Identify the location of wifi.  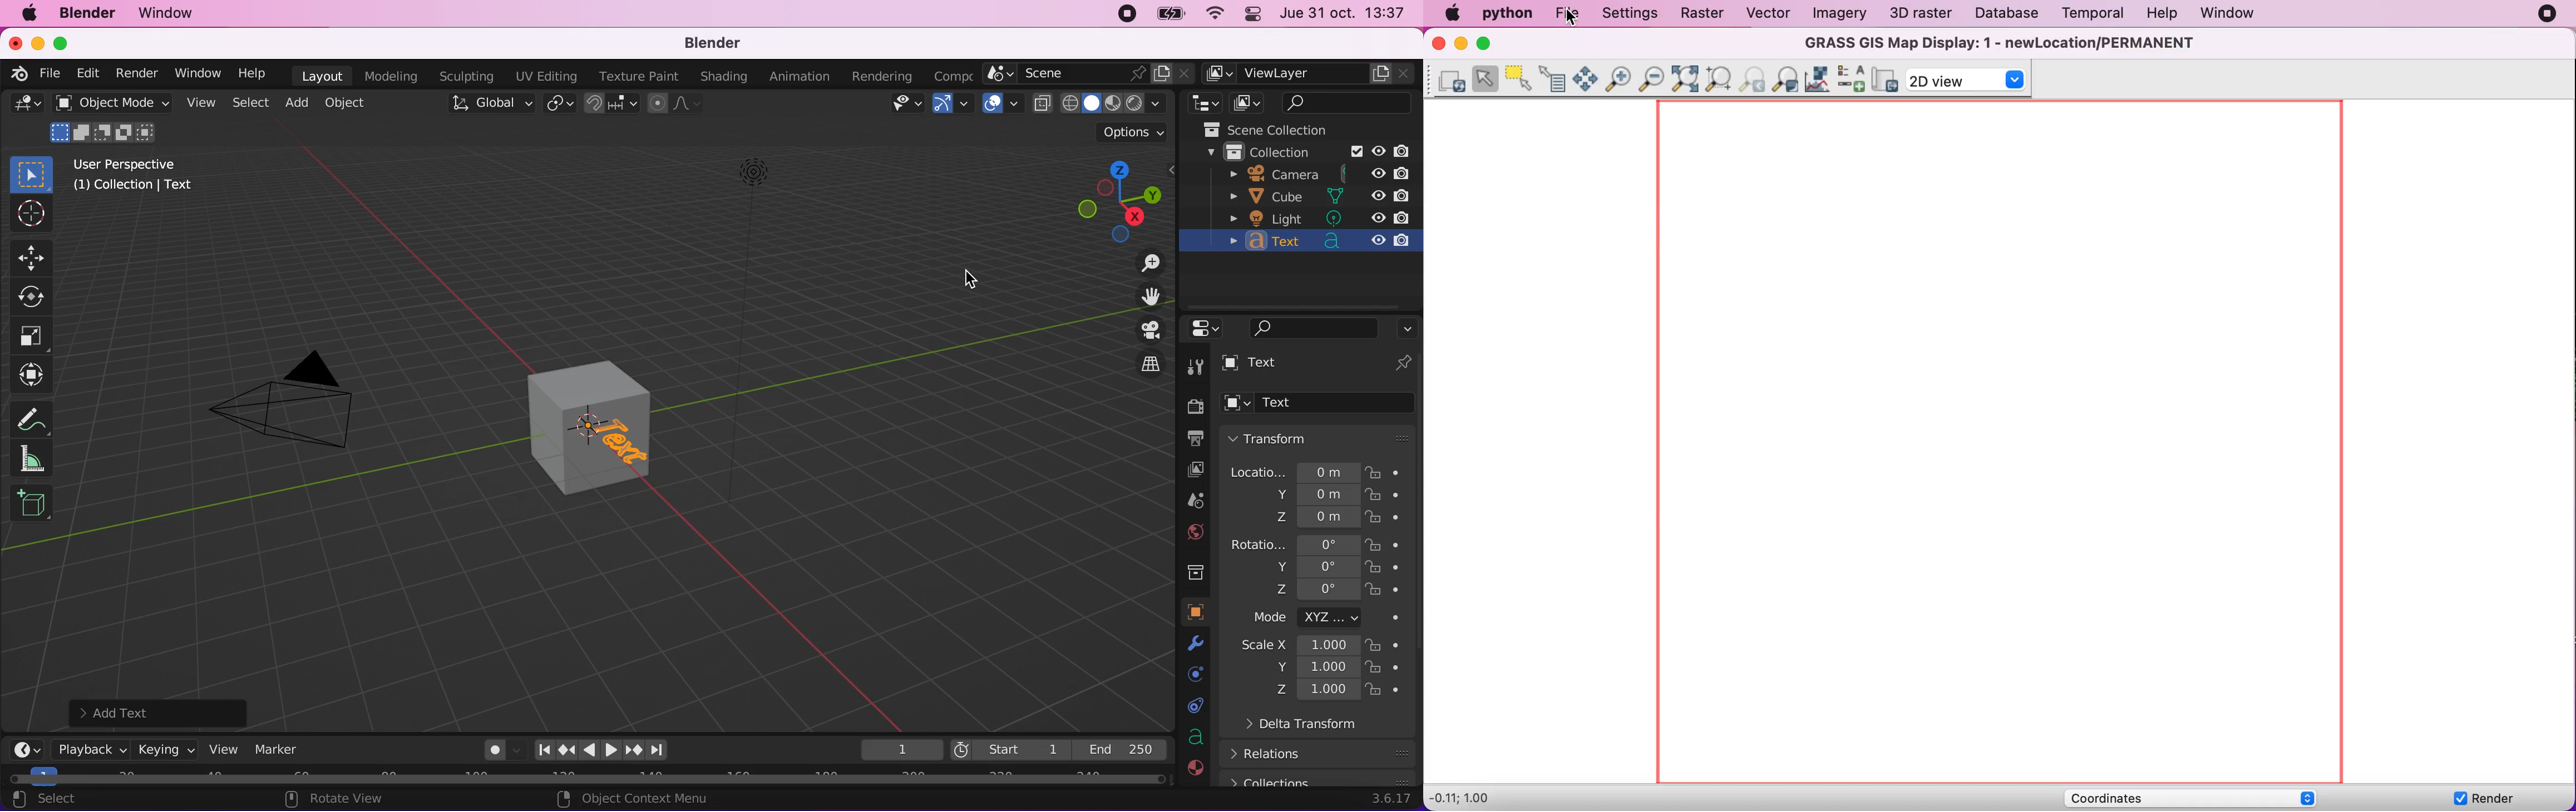
(1213, 14).